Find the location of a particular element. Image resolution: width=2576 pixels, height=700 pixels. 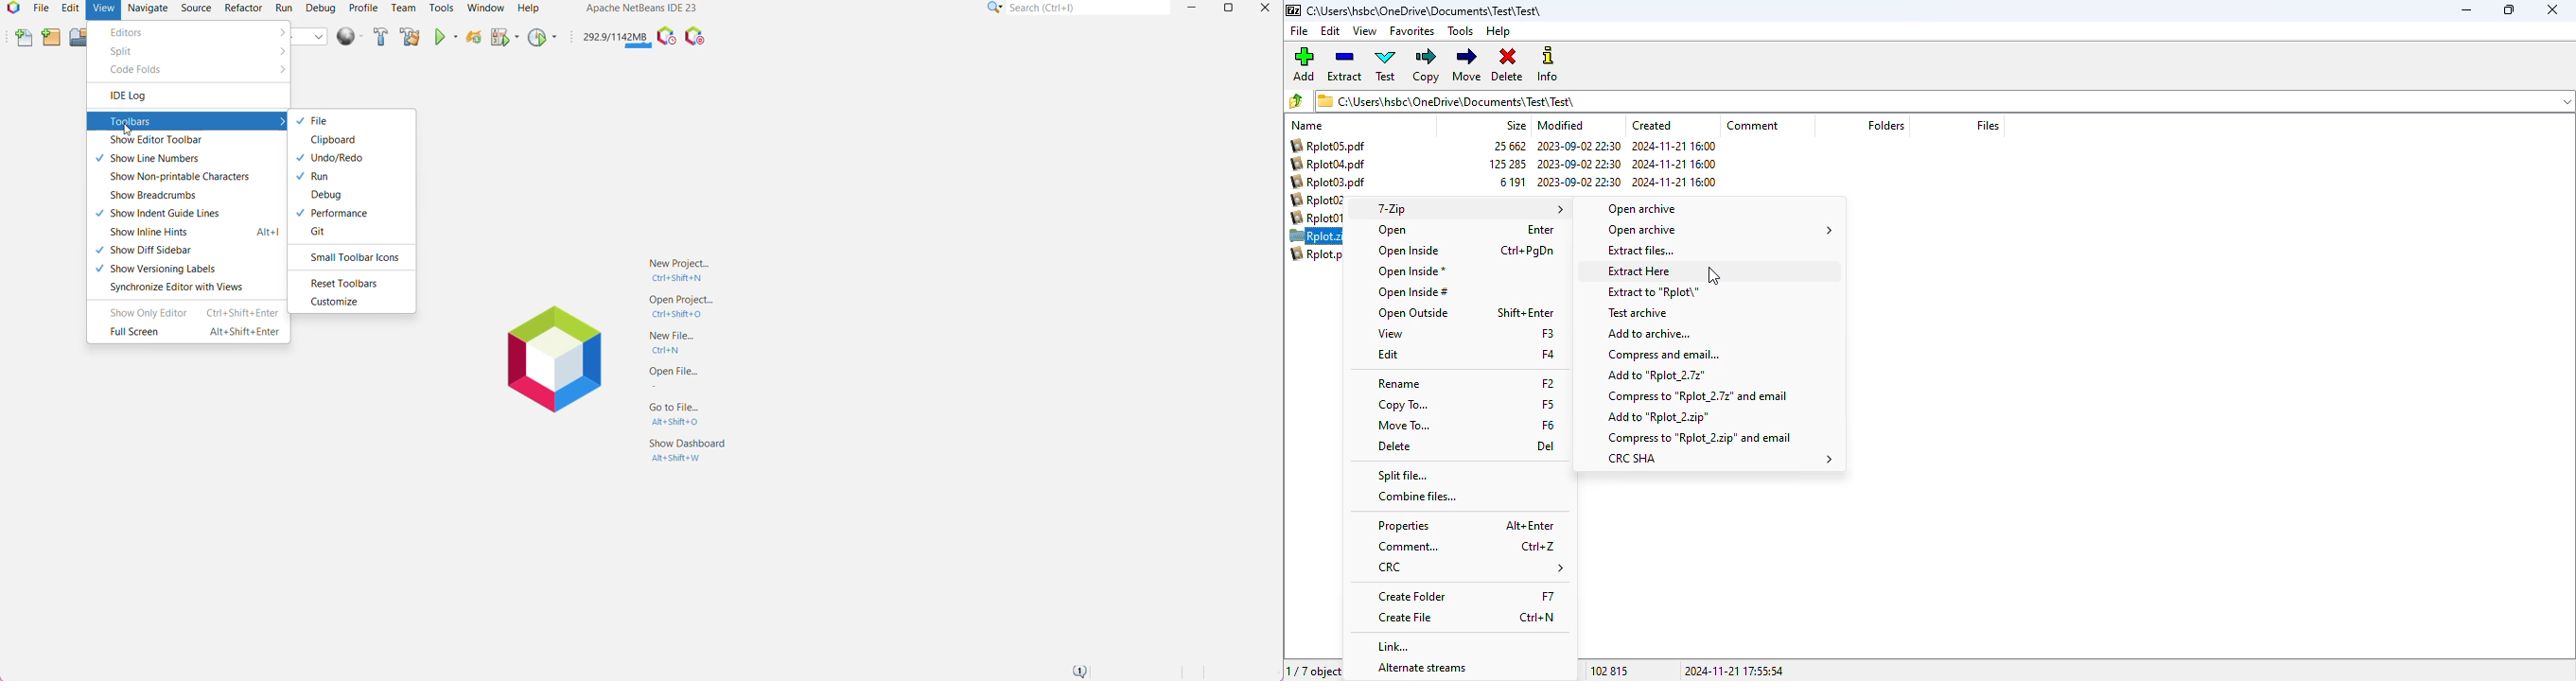

file is located at coordinates (1300, 31).